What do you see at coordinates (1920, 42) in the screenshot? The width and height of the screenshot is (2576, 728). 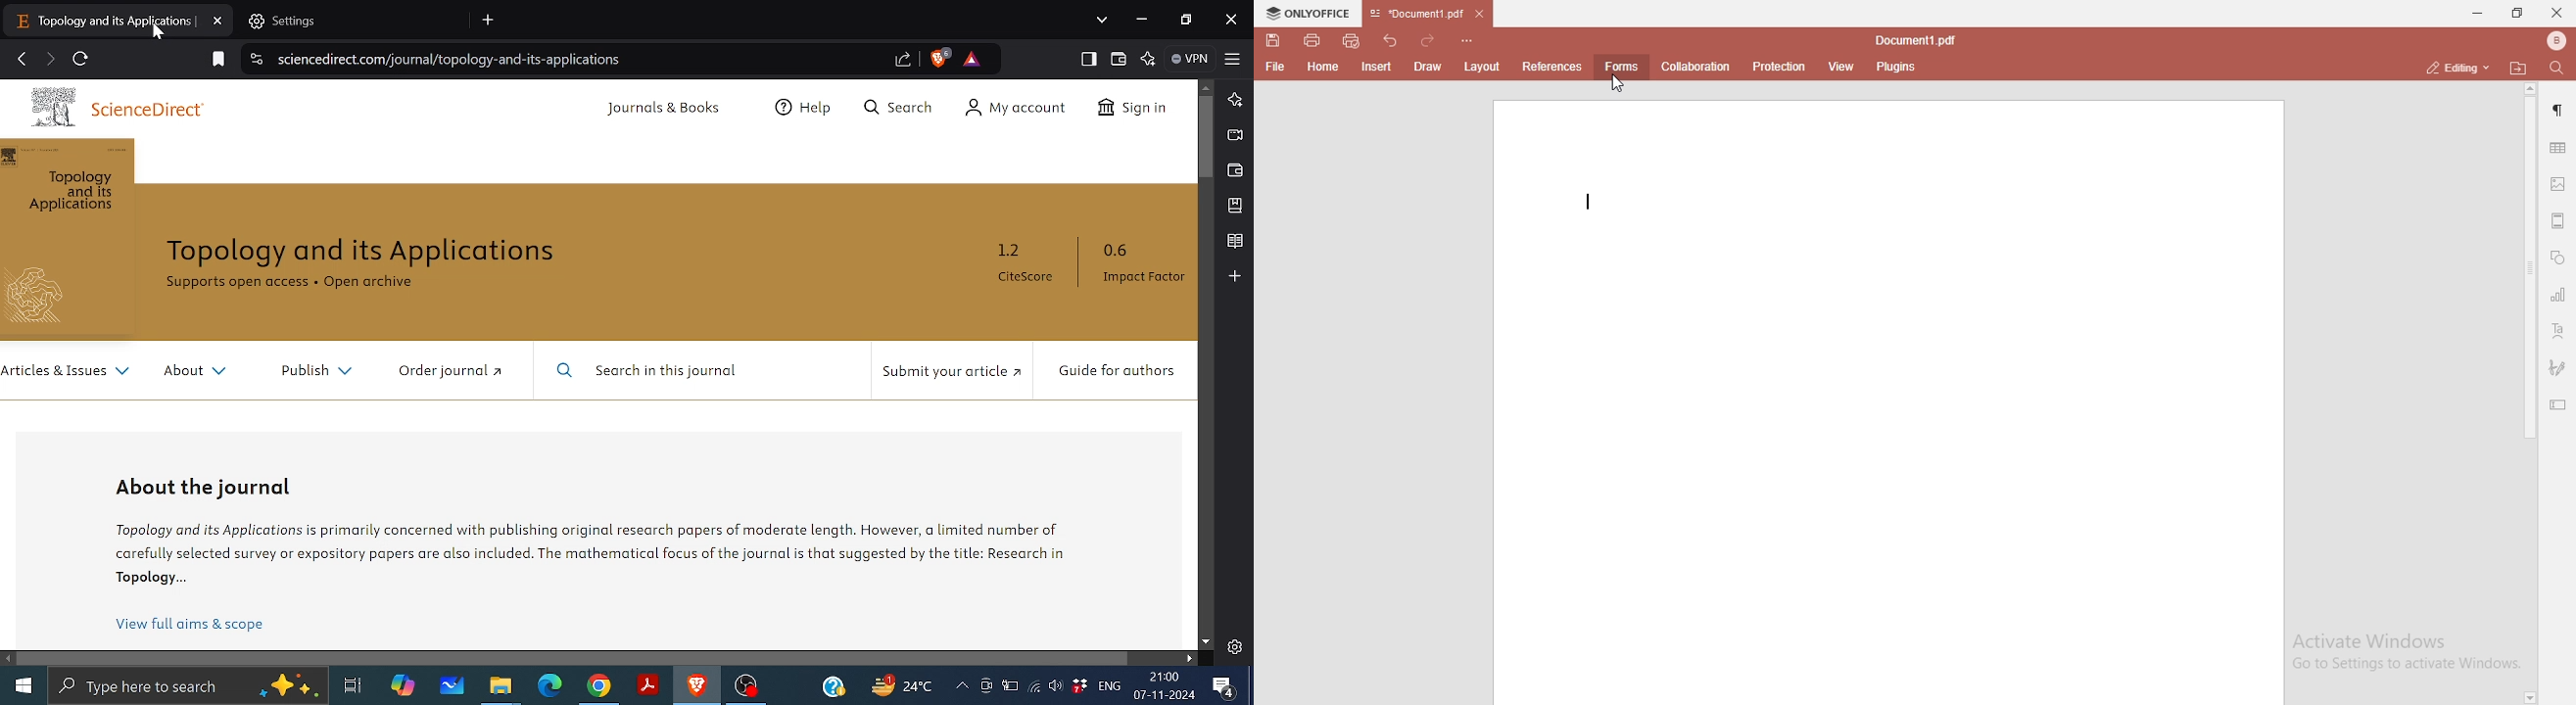 I see `file name` at bounding box center [1920, 42].